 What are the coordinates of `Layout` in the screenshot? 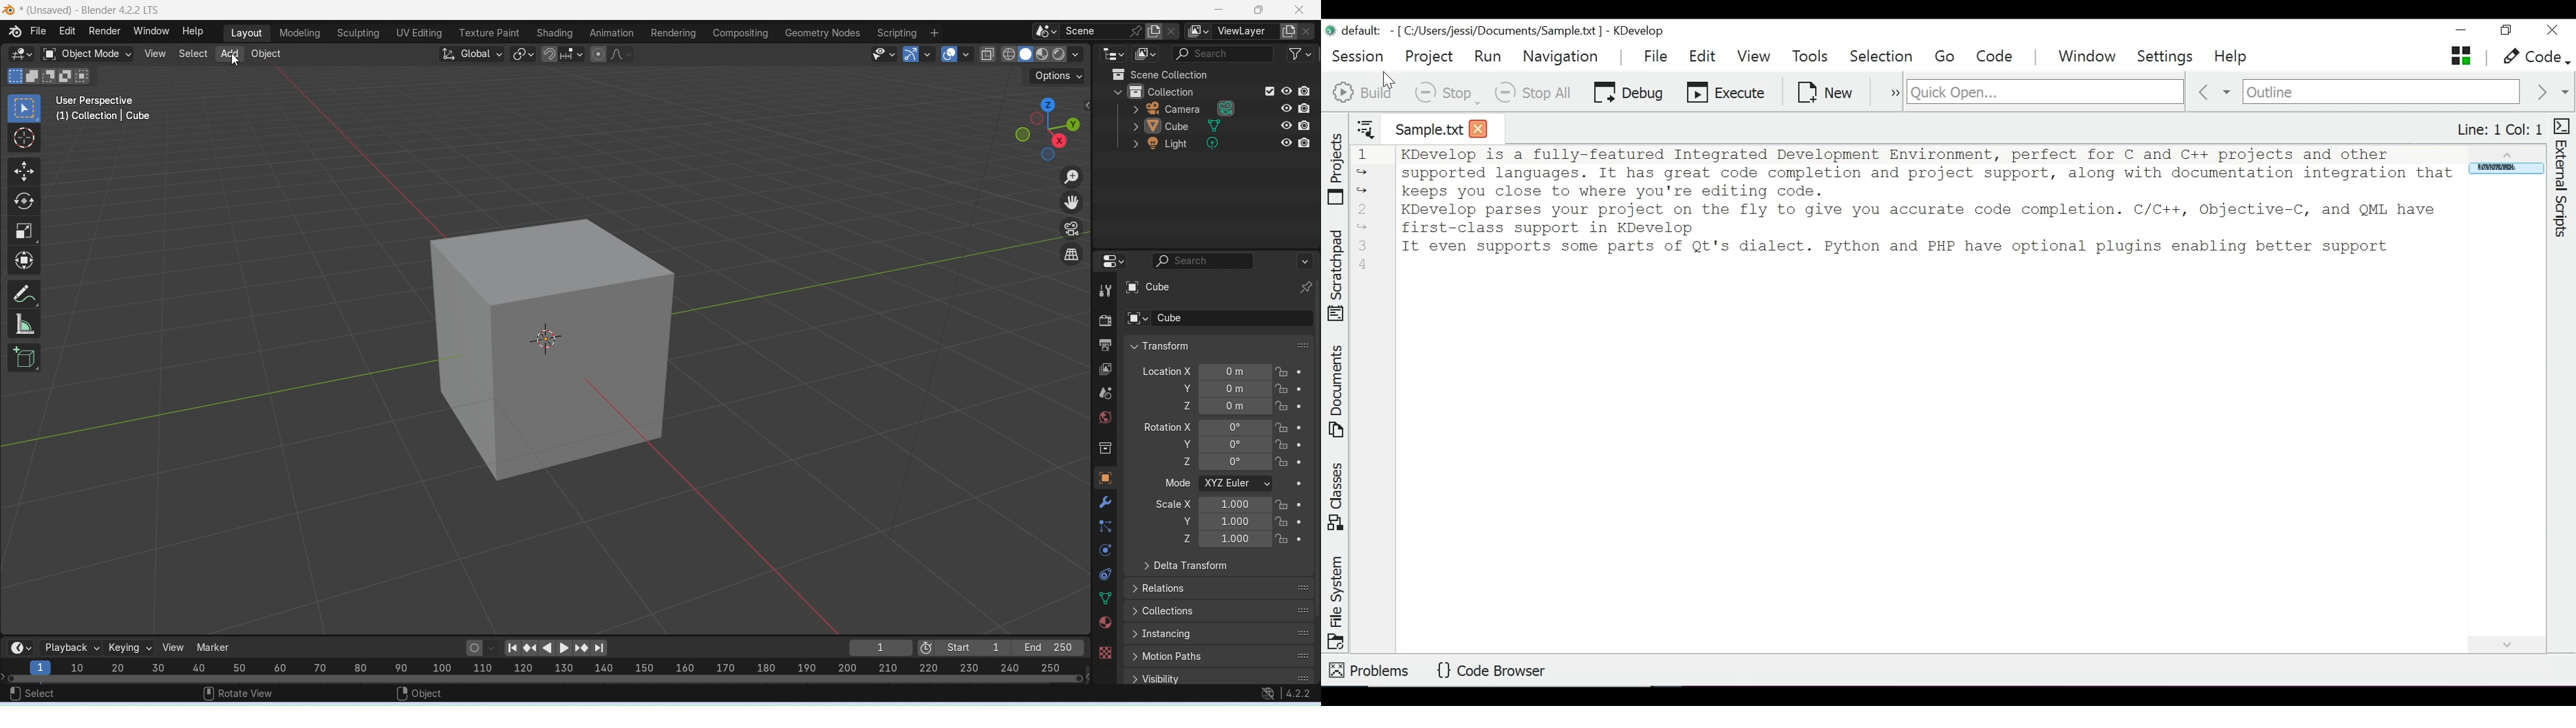 It's located at (244, 33).